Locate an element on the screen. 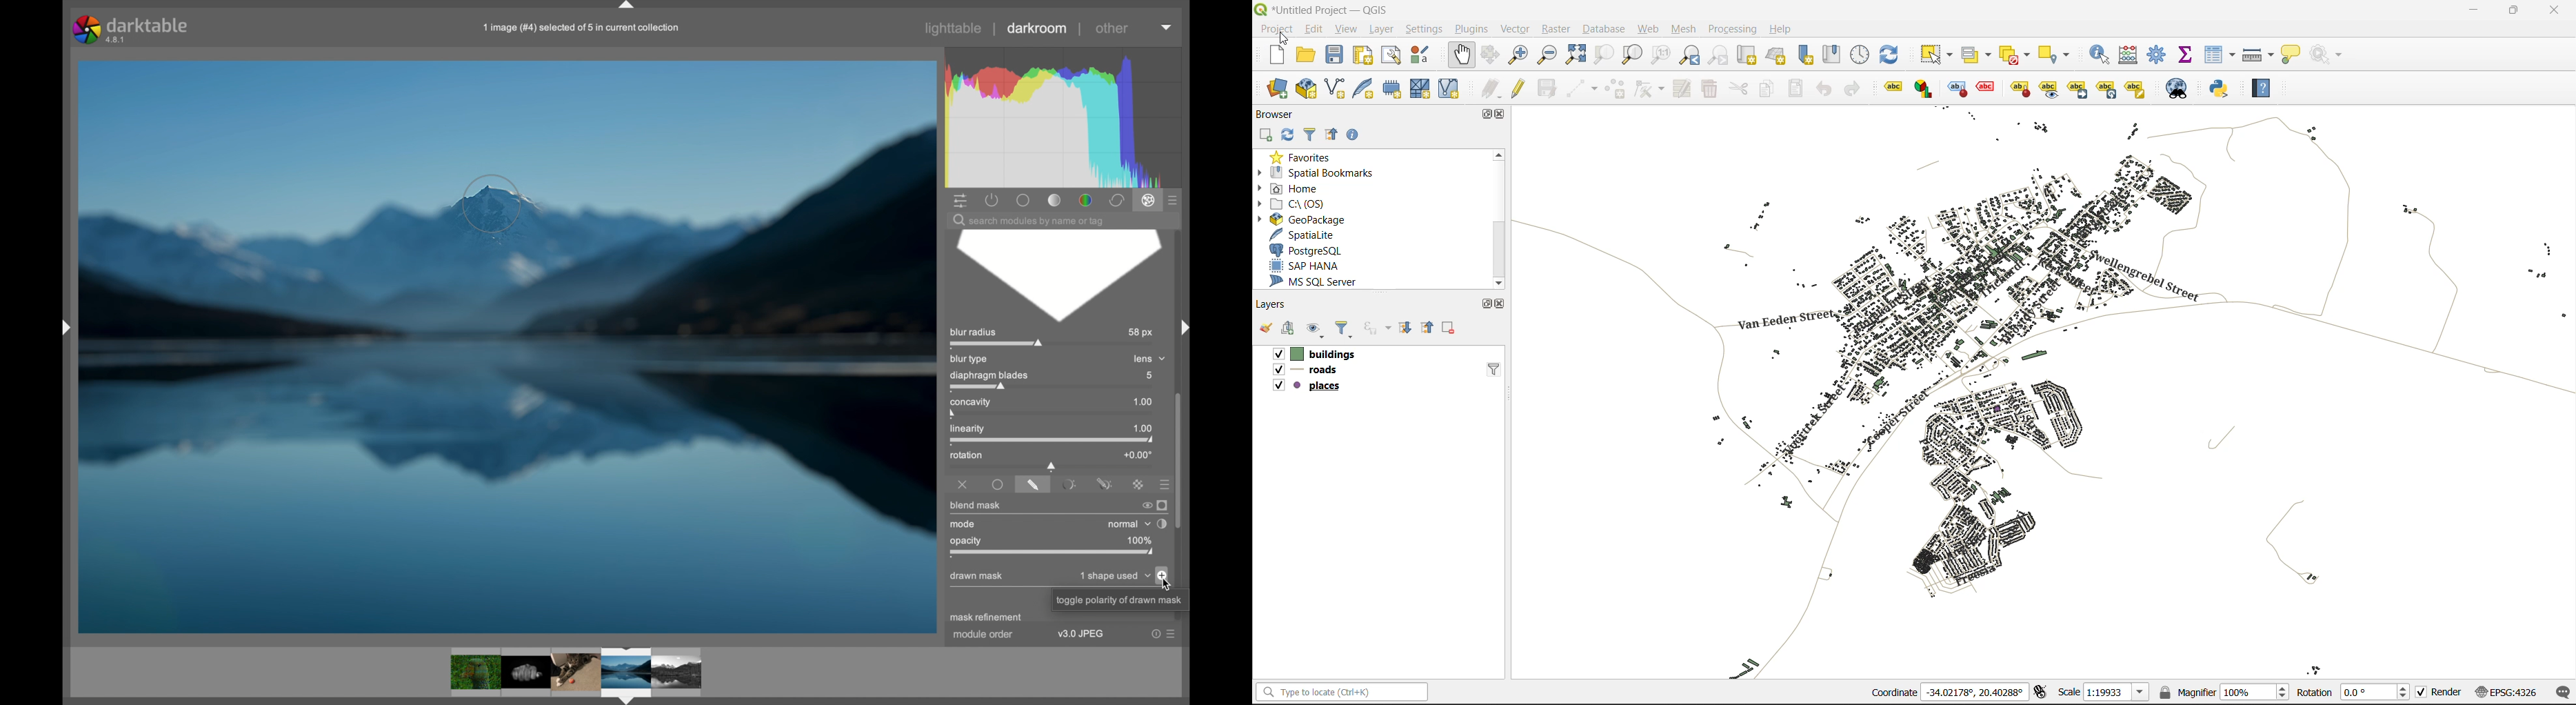 The height and width of the screenshot is (728, 2576). color is located at coordinates (1085, 200).